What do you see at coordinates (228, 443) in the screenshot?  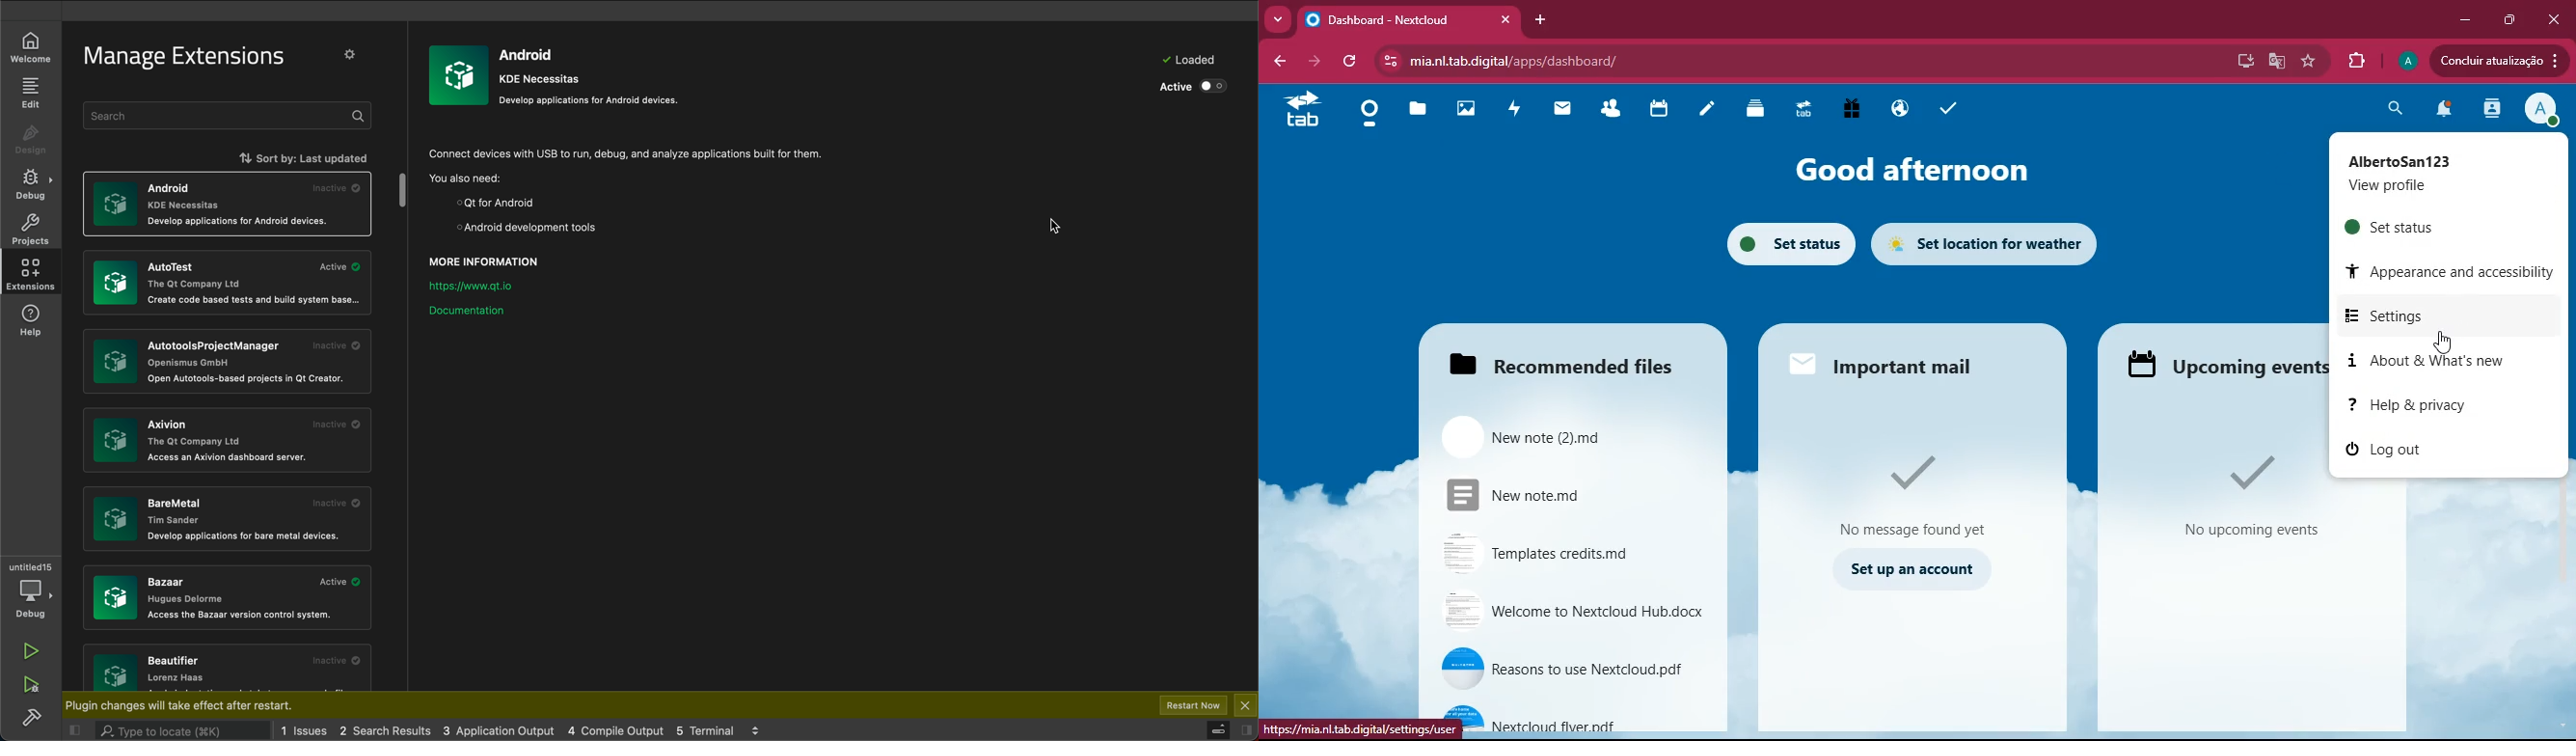 I see `extensions list` at bounding box center [228, 443].